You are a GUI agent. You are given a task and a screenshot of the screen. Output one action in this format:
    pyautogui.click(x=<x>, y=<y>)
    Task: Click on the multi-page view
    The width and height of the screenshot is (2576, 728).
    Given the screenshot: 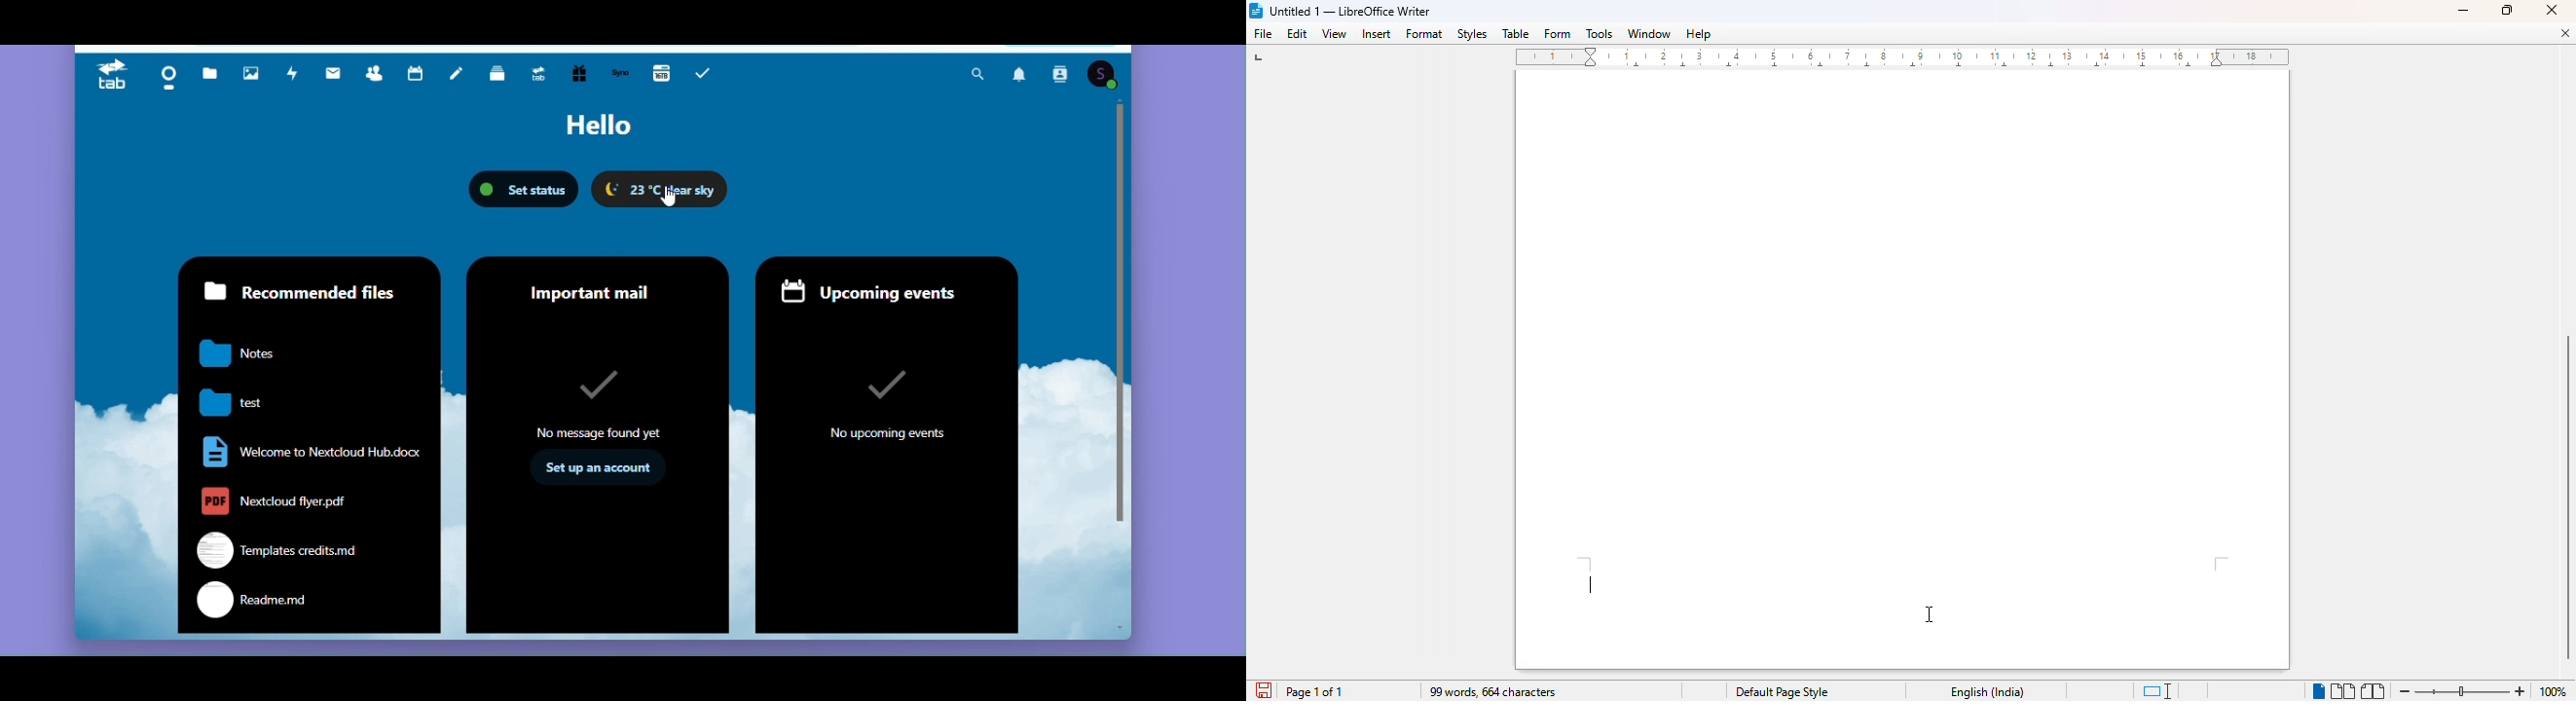 What is the action you would take?
    pyautogui.click(x=2342, y=691)
    